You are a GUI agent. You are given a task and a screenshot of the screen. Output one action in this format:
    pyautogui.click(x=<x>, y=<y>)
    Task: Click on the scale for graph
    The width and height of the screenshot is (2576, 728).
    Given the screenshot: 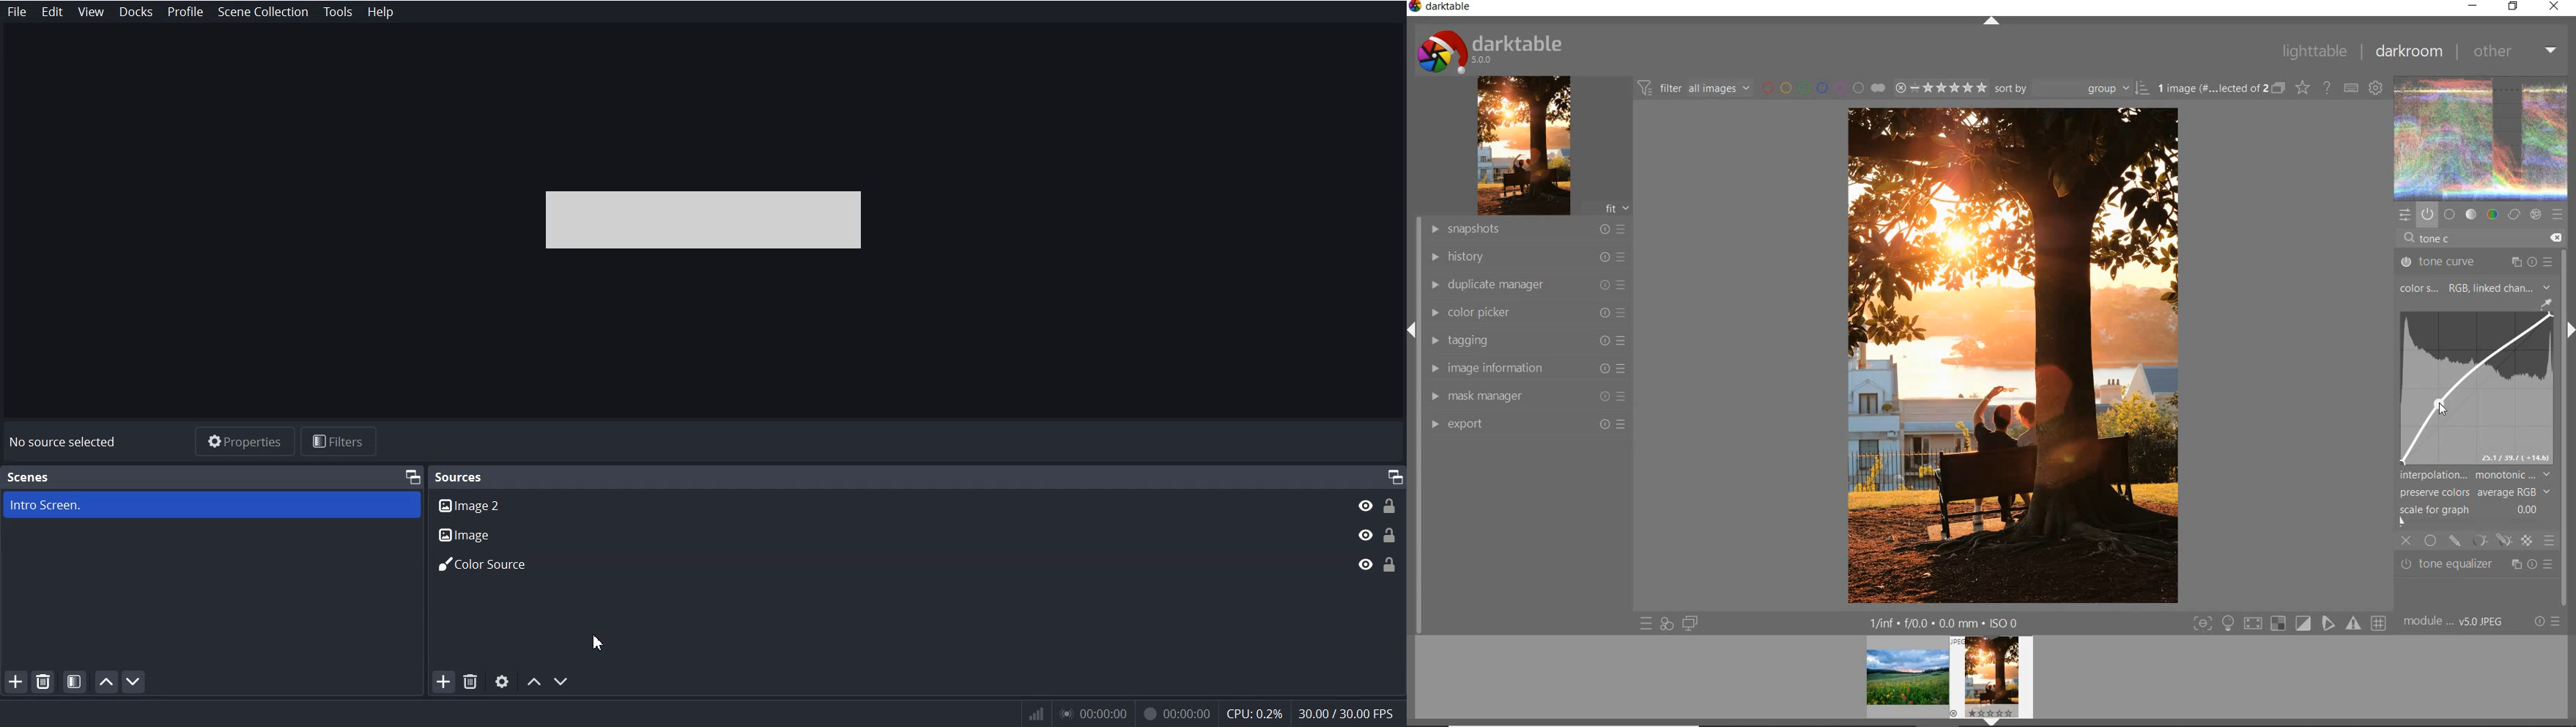 What is the action you would take?
    pyautogui.click(x=2472, y=510)
    